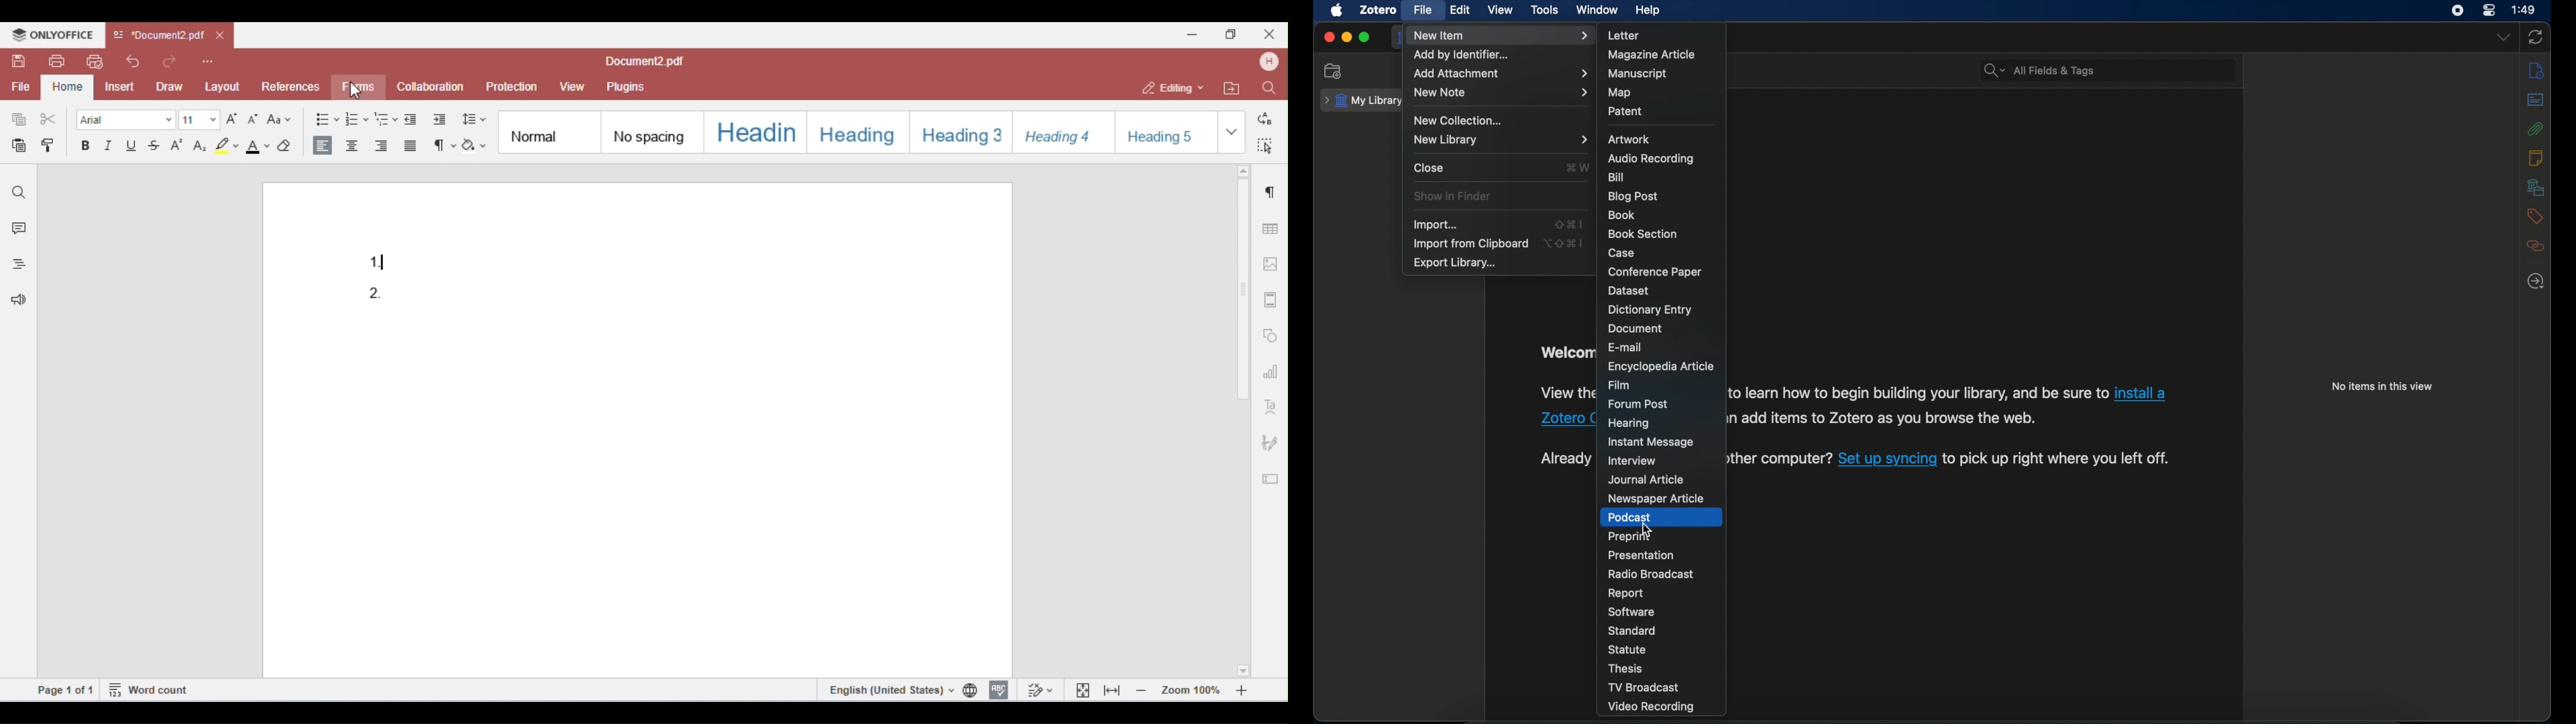 Image resolution: width=2576 pixels, height=728 pixels. What do you see at coordinates (1890, 418) in the screenshot?
I see `add items to Zotero as you browse the web.` at bounding box center [1890, 418].